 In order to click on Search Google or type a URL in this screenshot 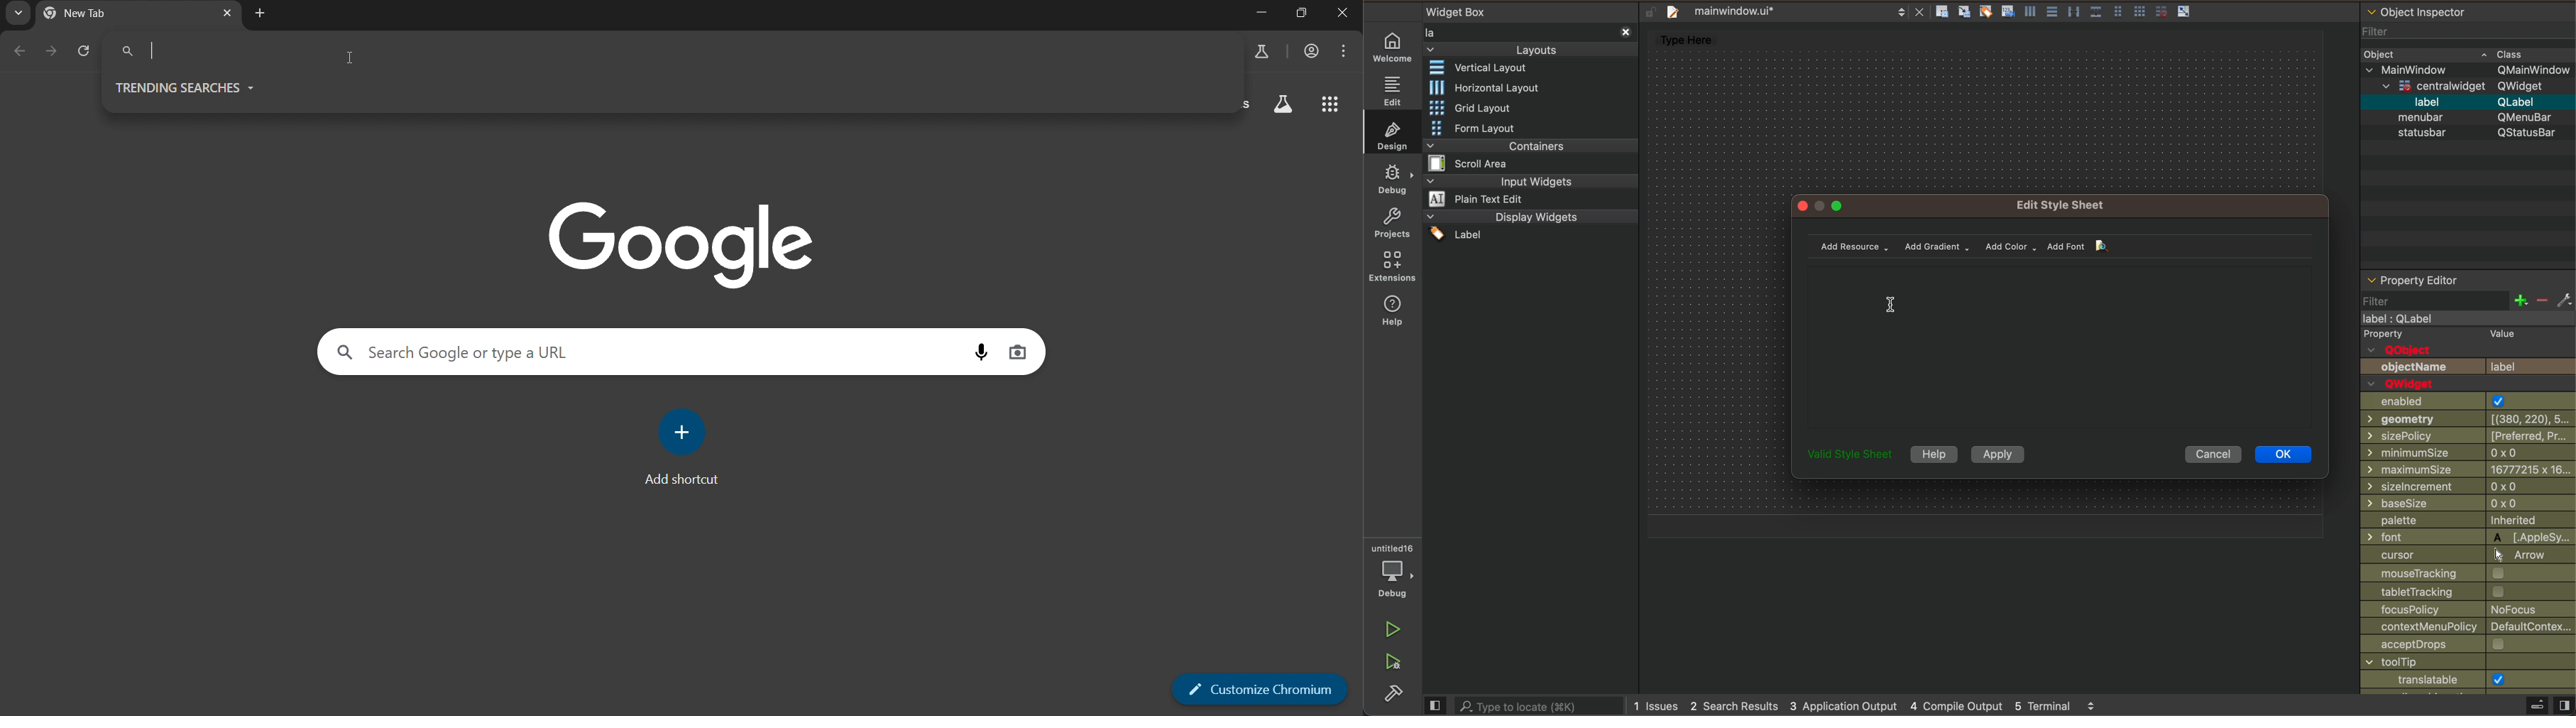, I will do `click(458, 351)`.